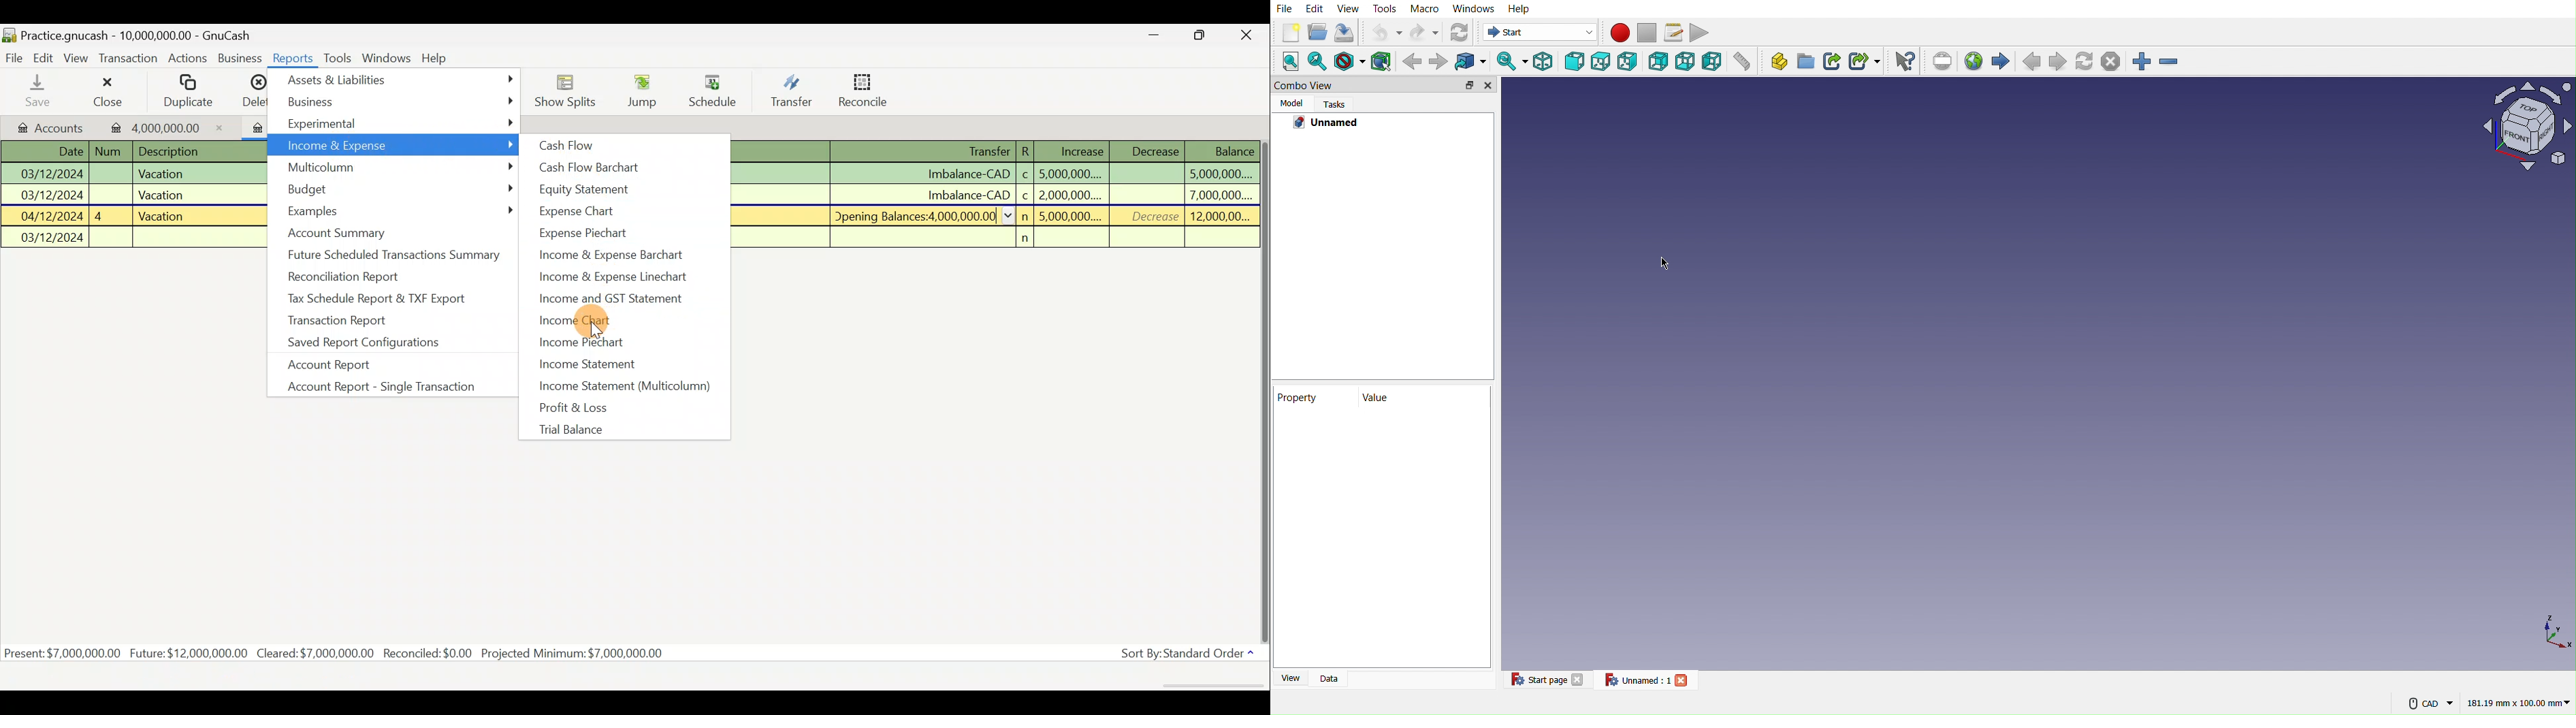  Describe the element at coordinates (1025, 238) in the screenshot. I see `n` at that location.